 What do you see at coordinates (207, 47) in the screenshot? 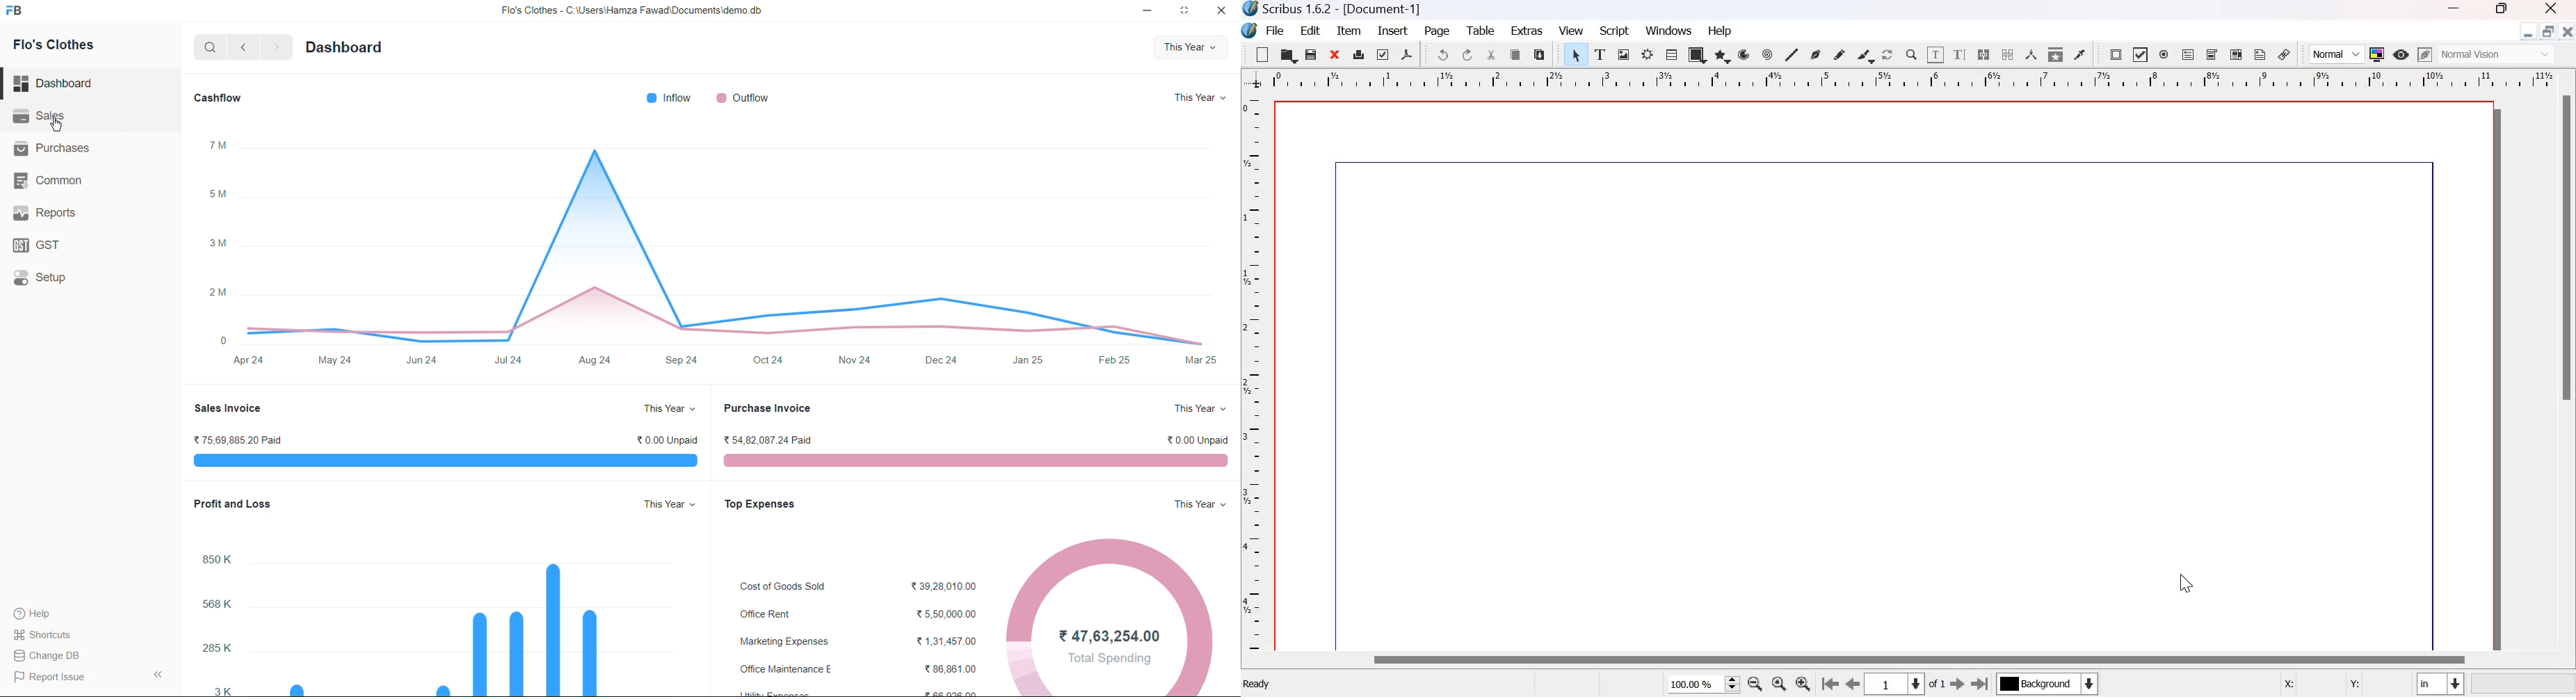
I see `search` at bounding box center [207, 47].